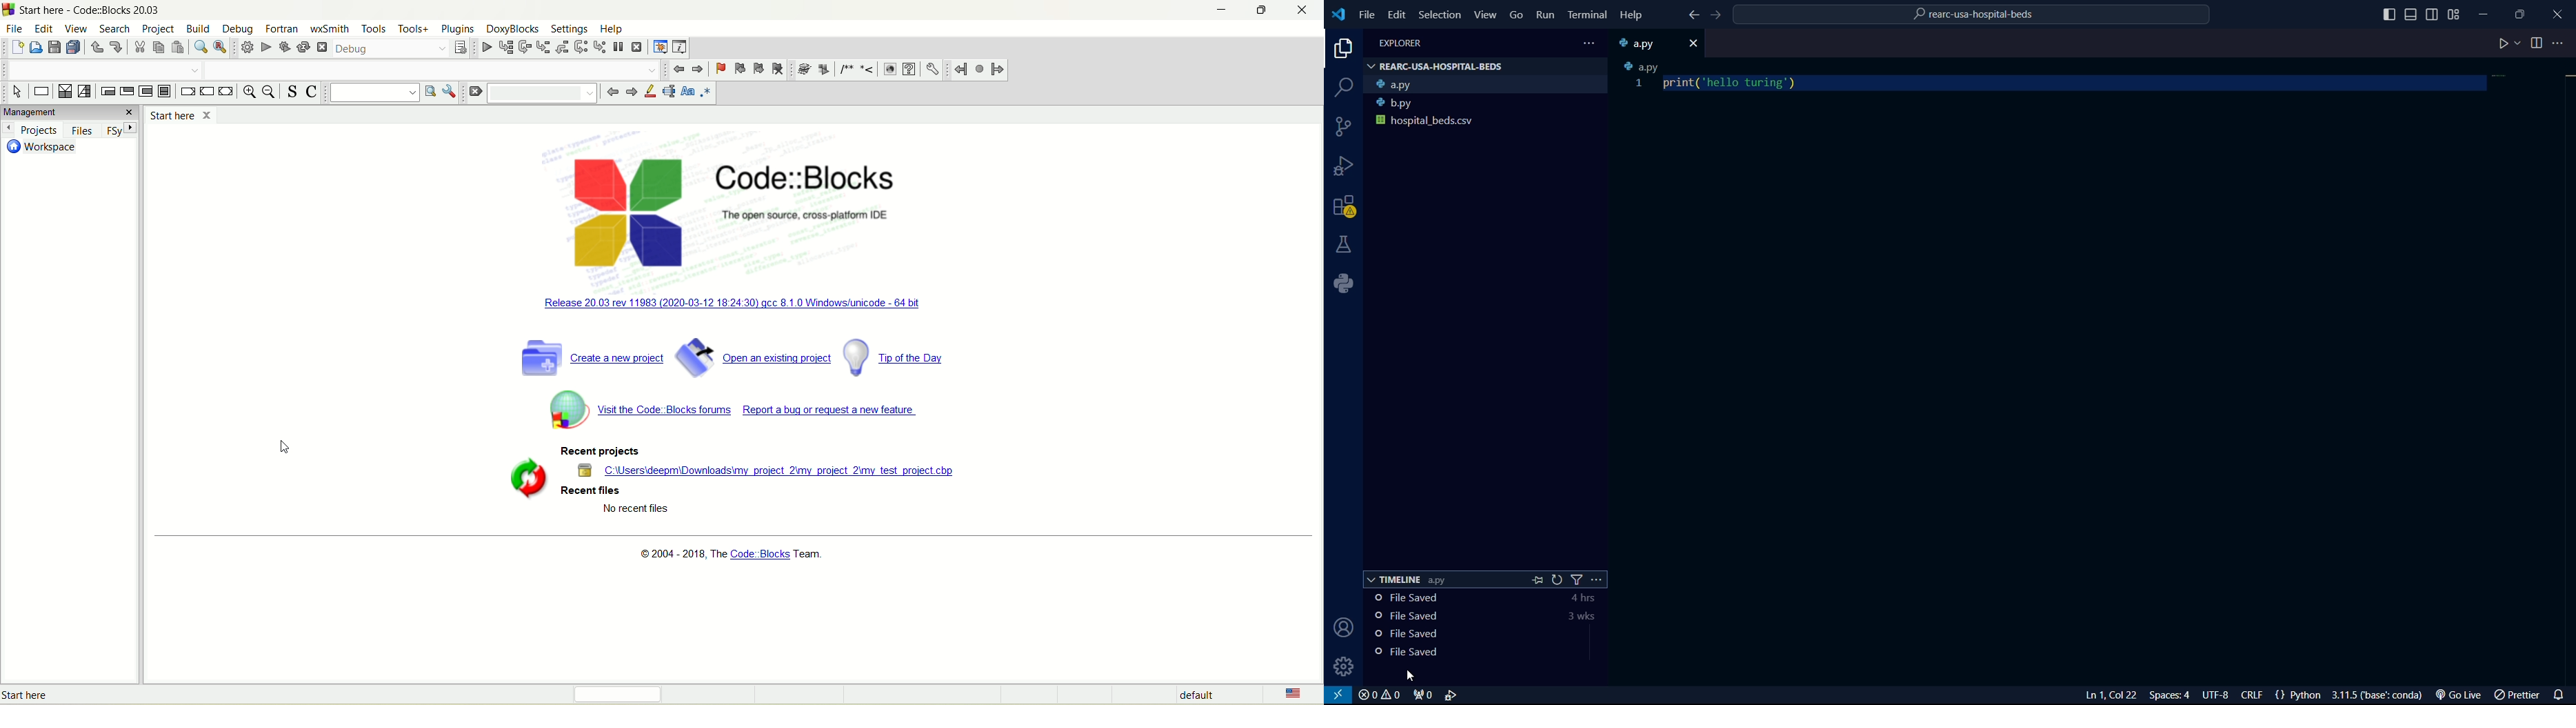 The image size is (2576, 728). I want to click on next bookmark, so click(758, 70).